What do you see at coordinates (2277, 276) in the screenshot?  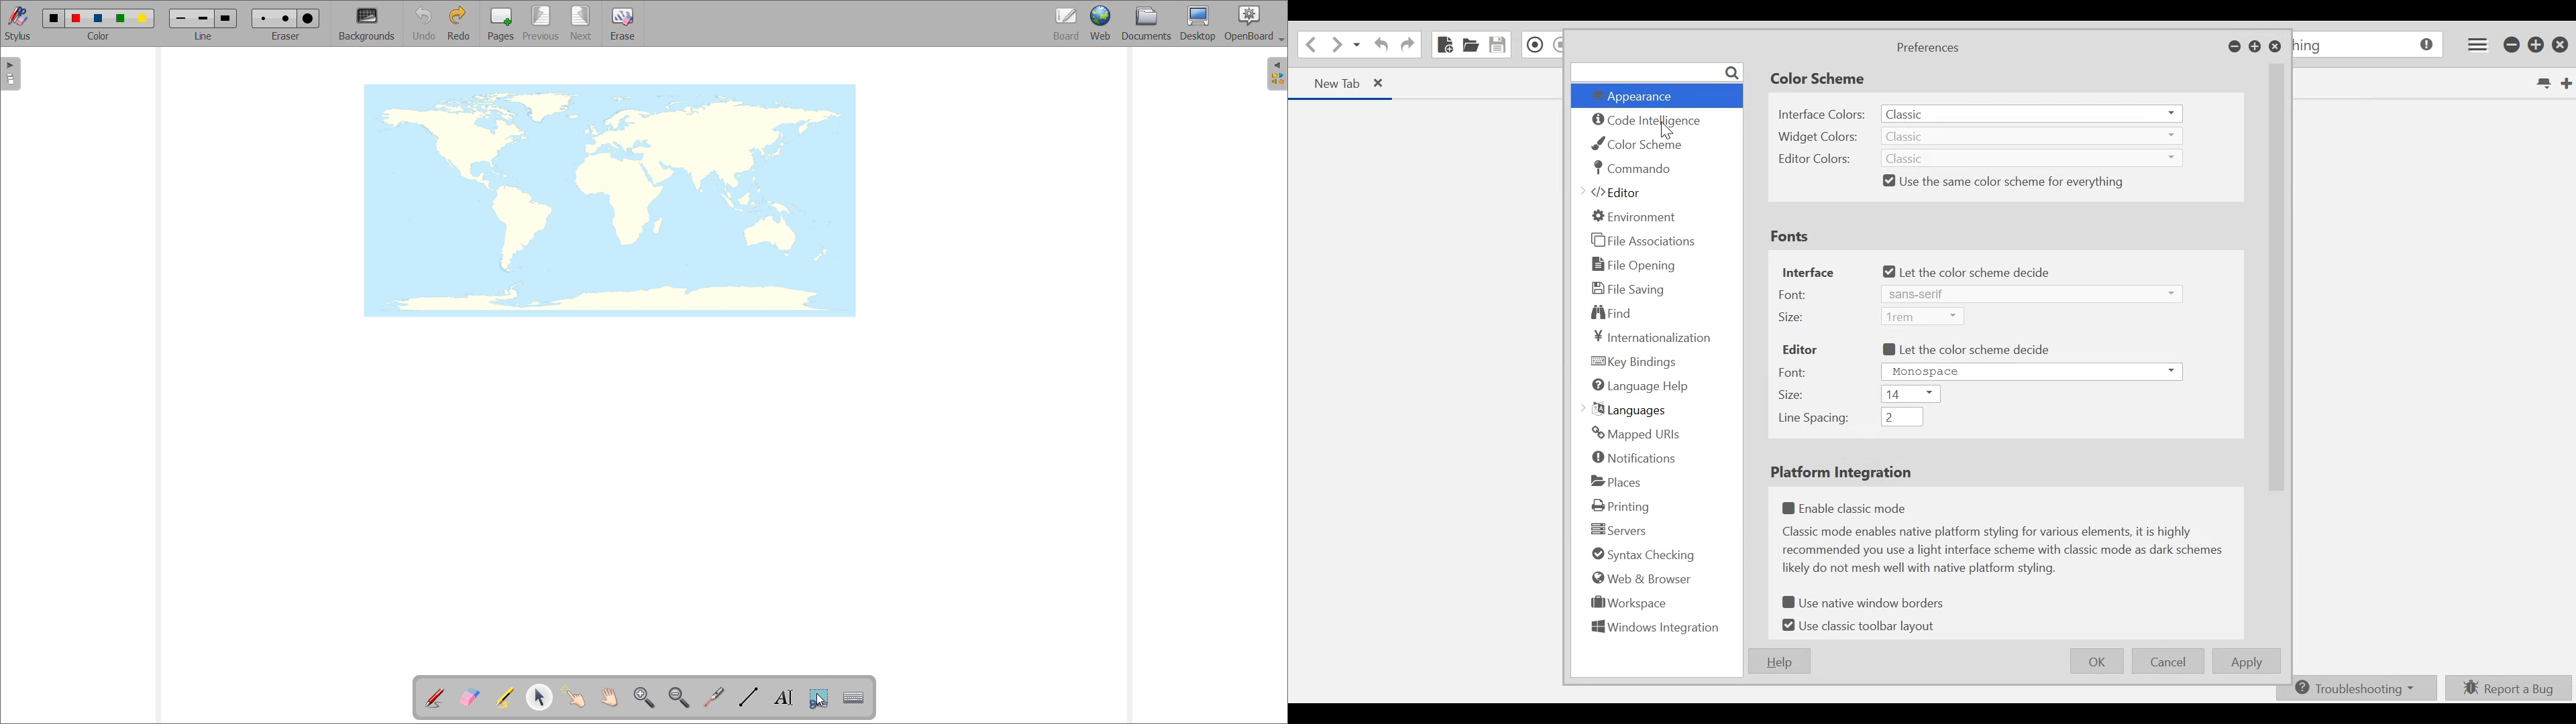 I see `Vertical Scroll bar` at bounding box center [2277, 276].